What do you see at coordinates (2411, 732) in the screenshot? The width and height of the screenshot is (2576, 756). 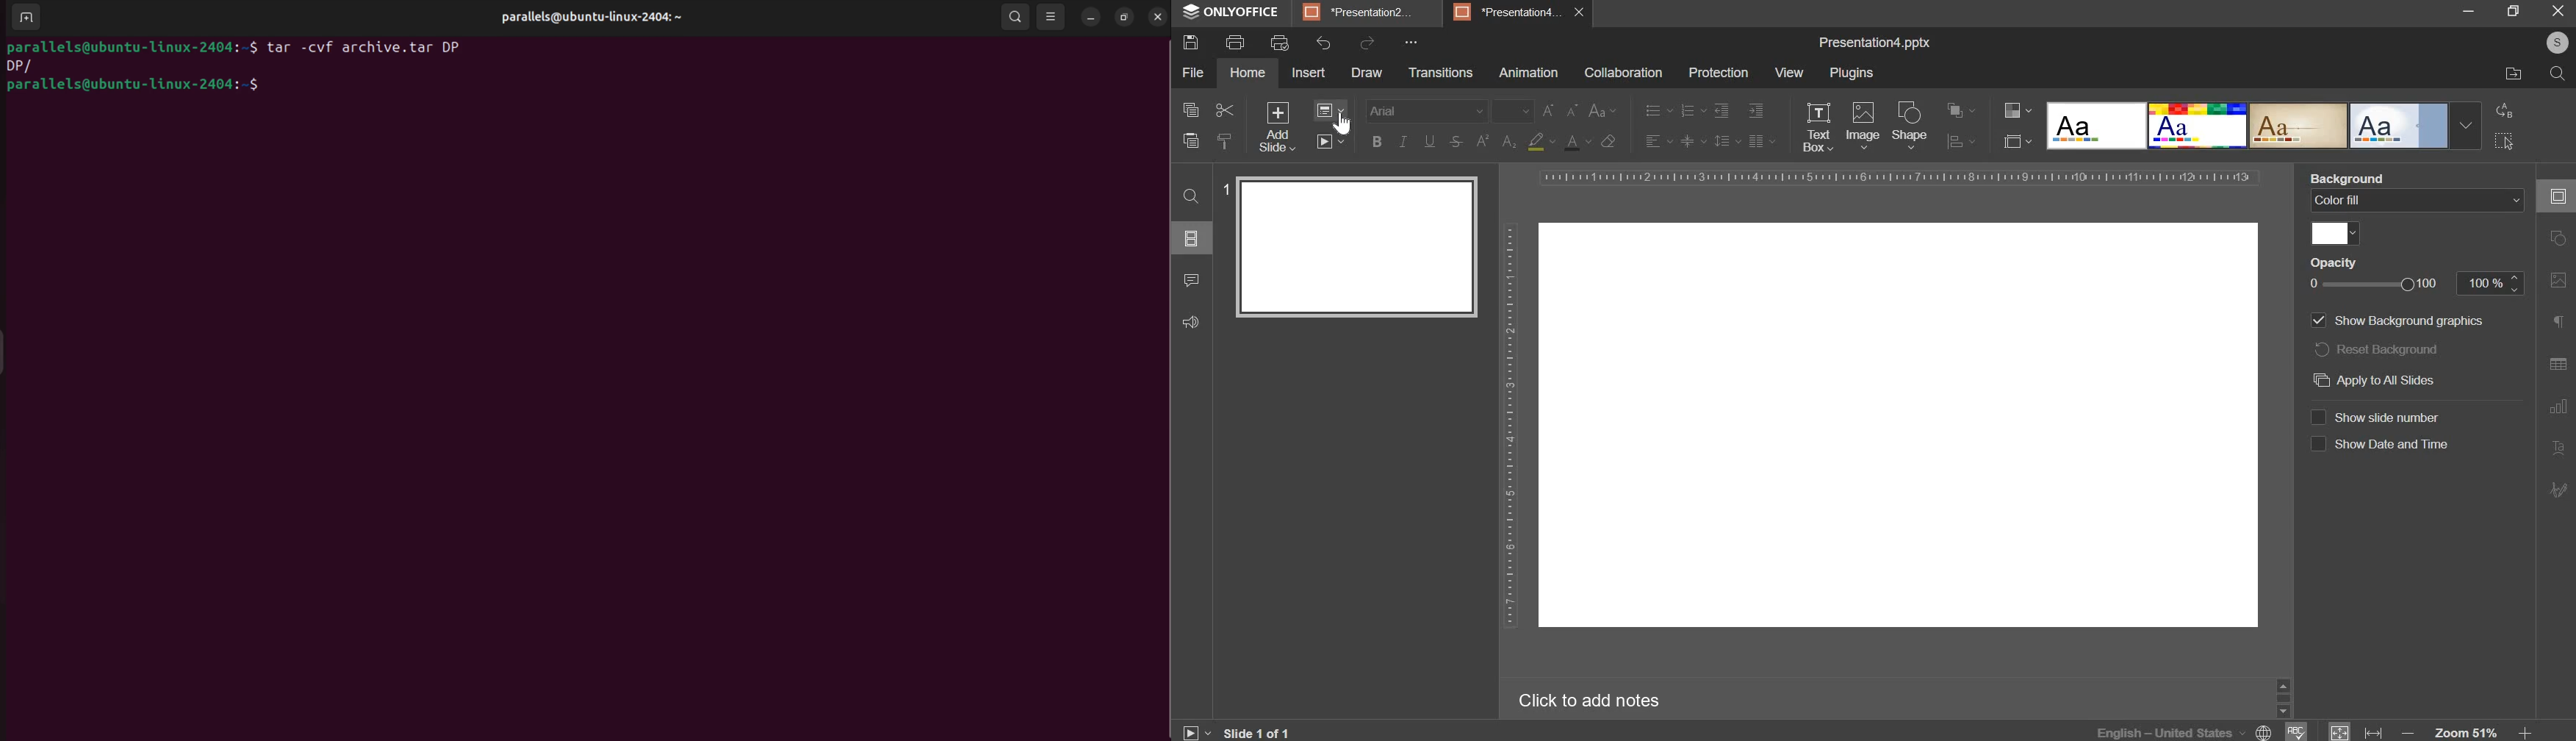 I see `decrease zoom` at bounding box center [2411, 732].